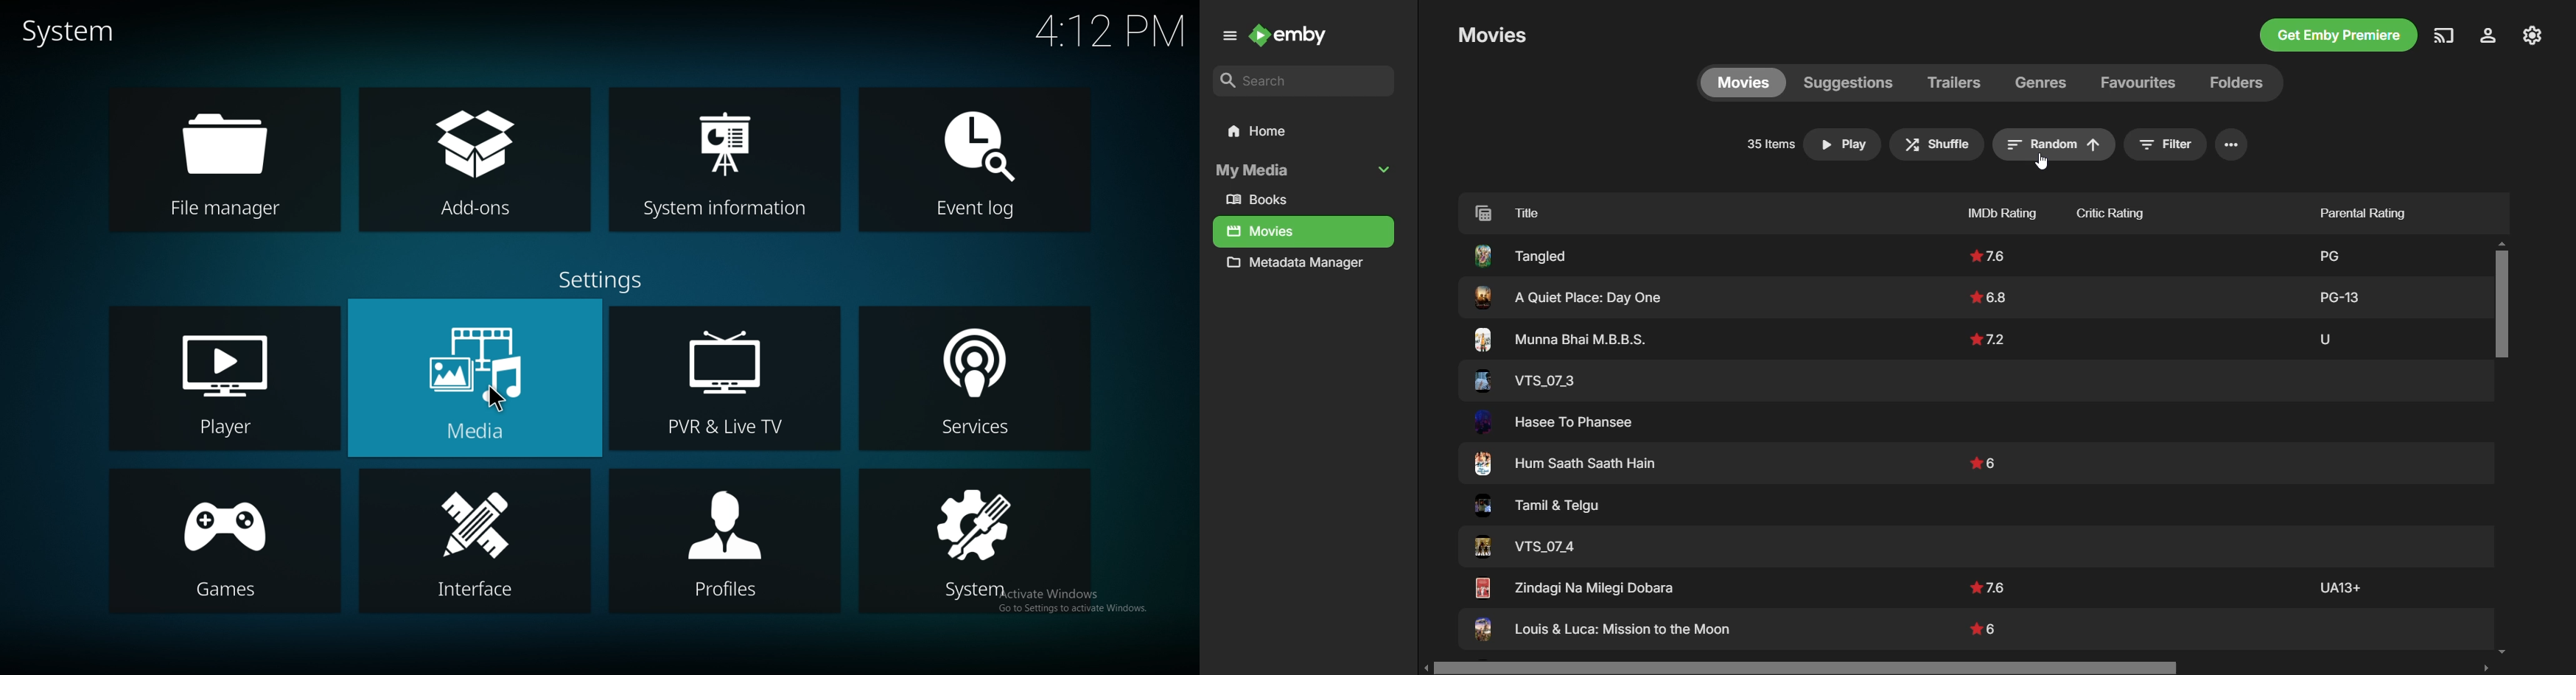  Describe the element at coordinates (2326, 253) in the screenshot. I see `` at that location.